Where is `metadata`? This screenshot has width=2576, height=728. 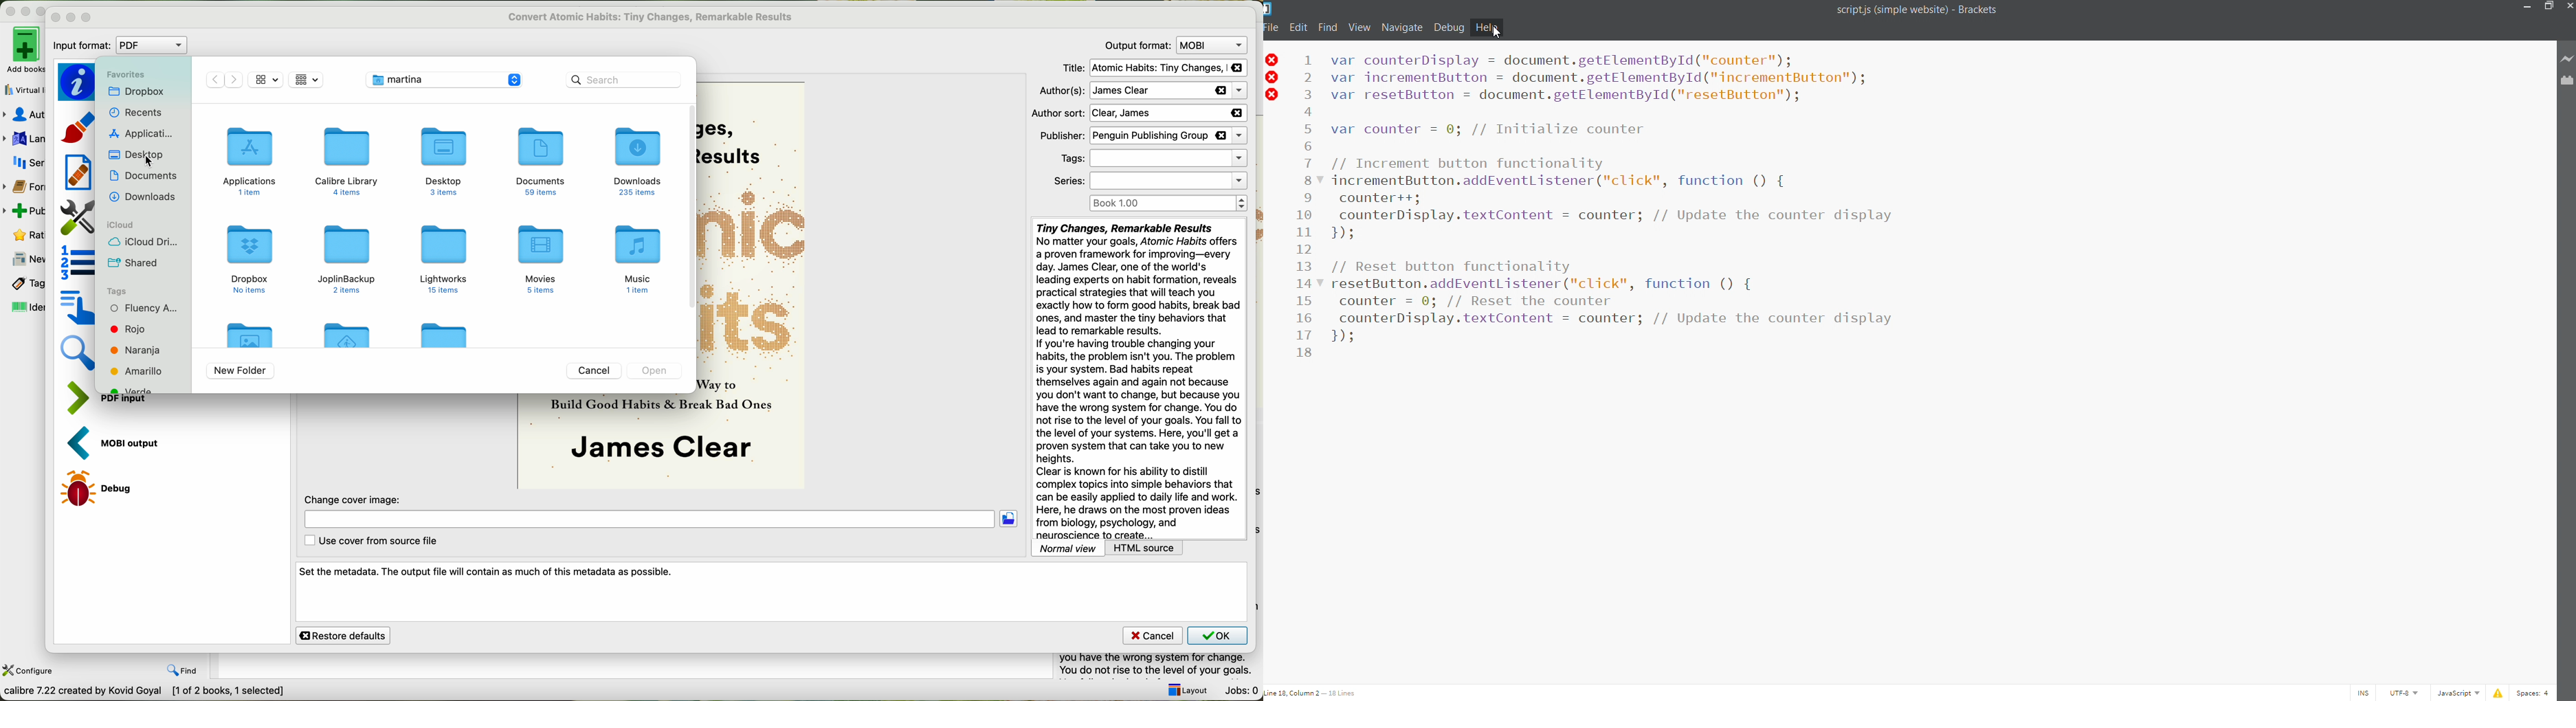
metadata is located at coordinates (79, 81).